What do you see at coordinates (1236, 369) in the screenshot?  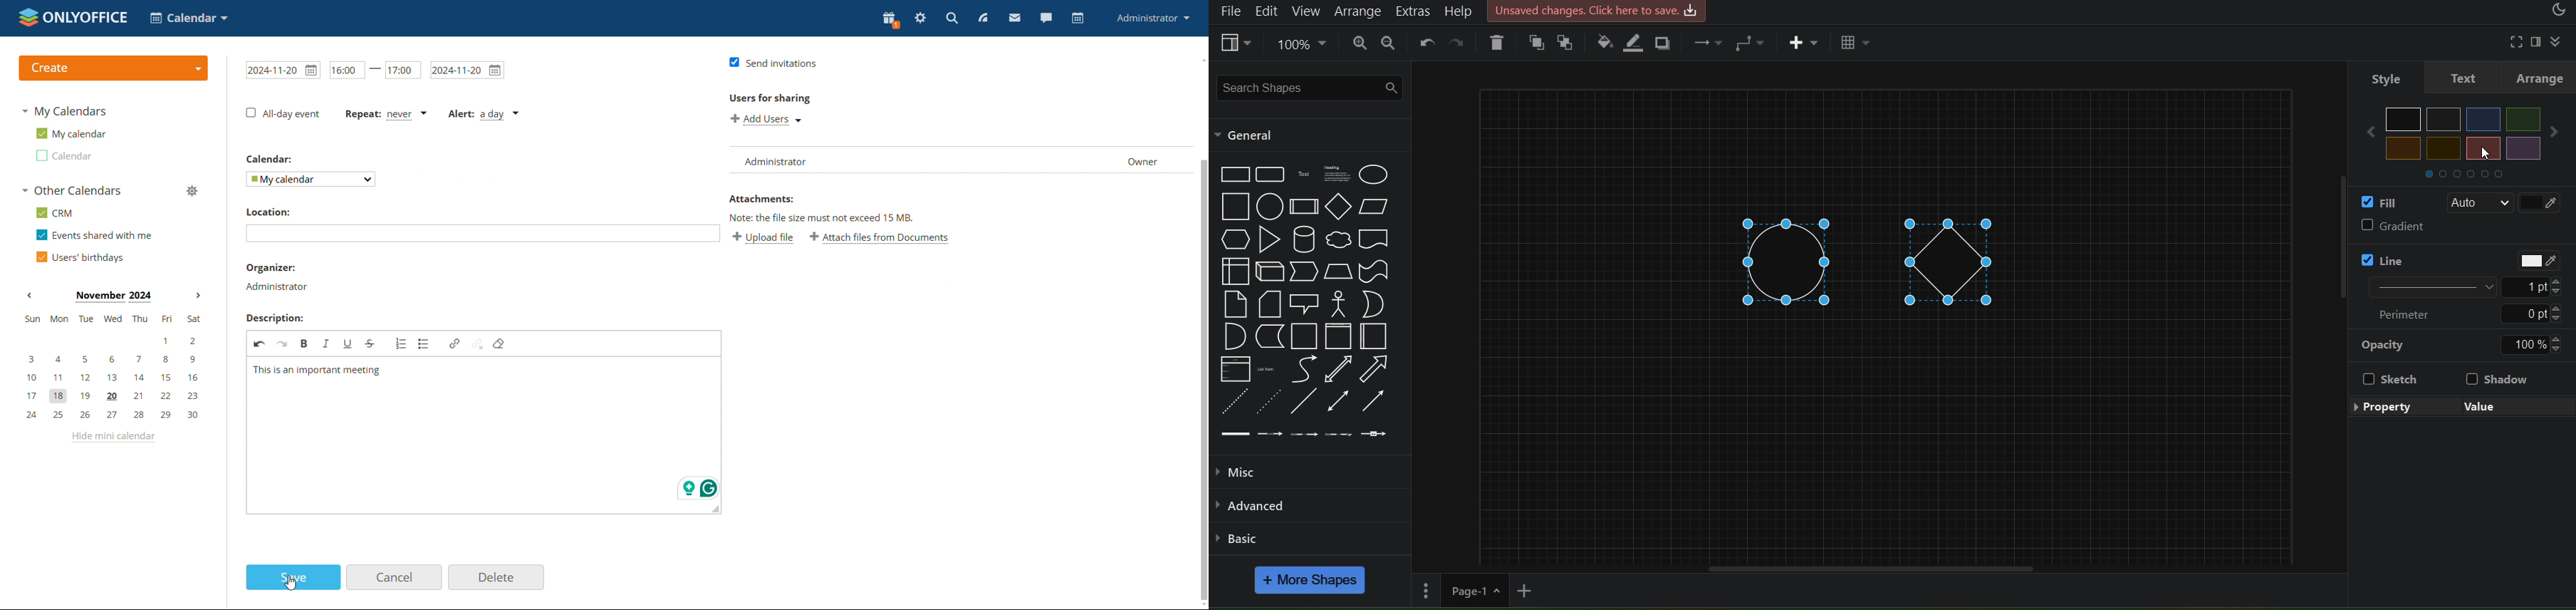 I see `List` at bounding box center [1236, 369].